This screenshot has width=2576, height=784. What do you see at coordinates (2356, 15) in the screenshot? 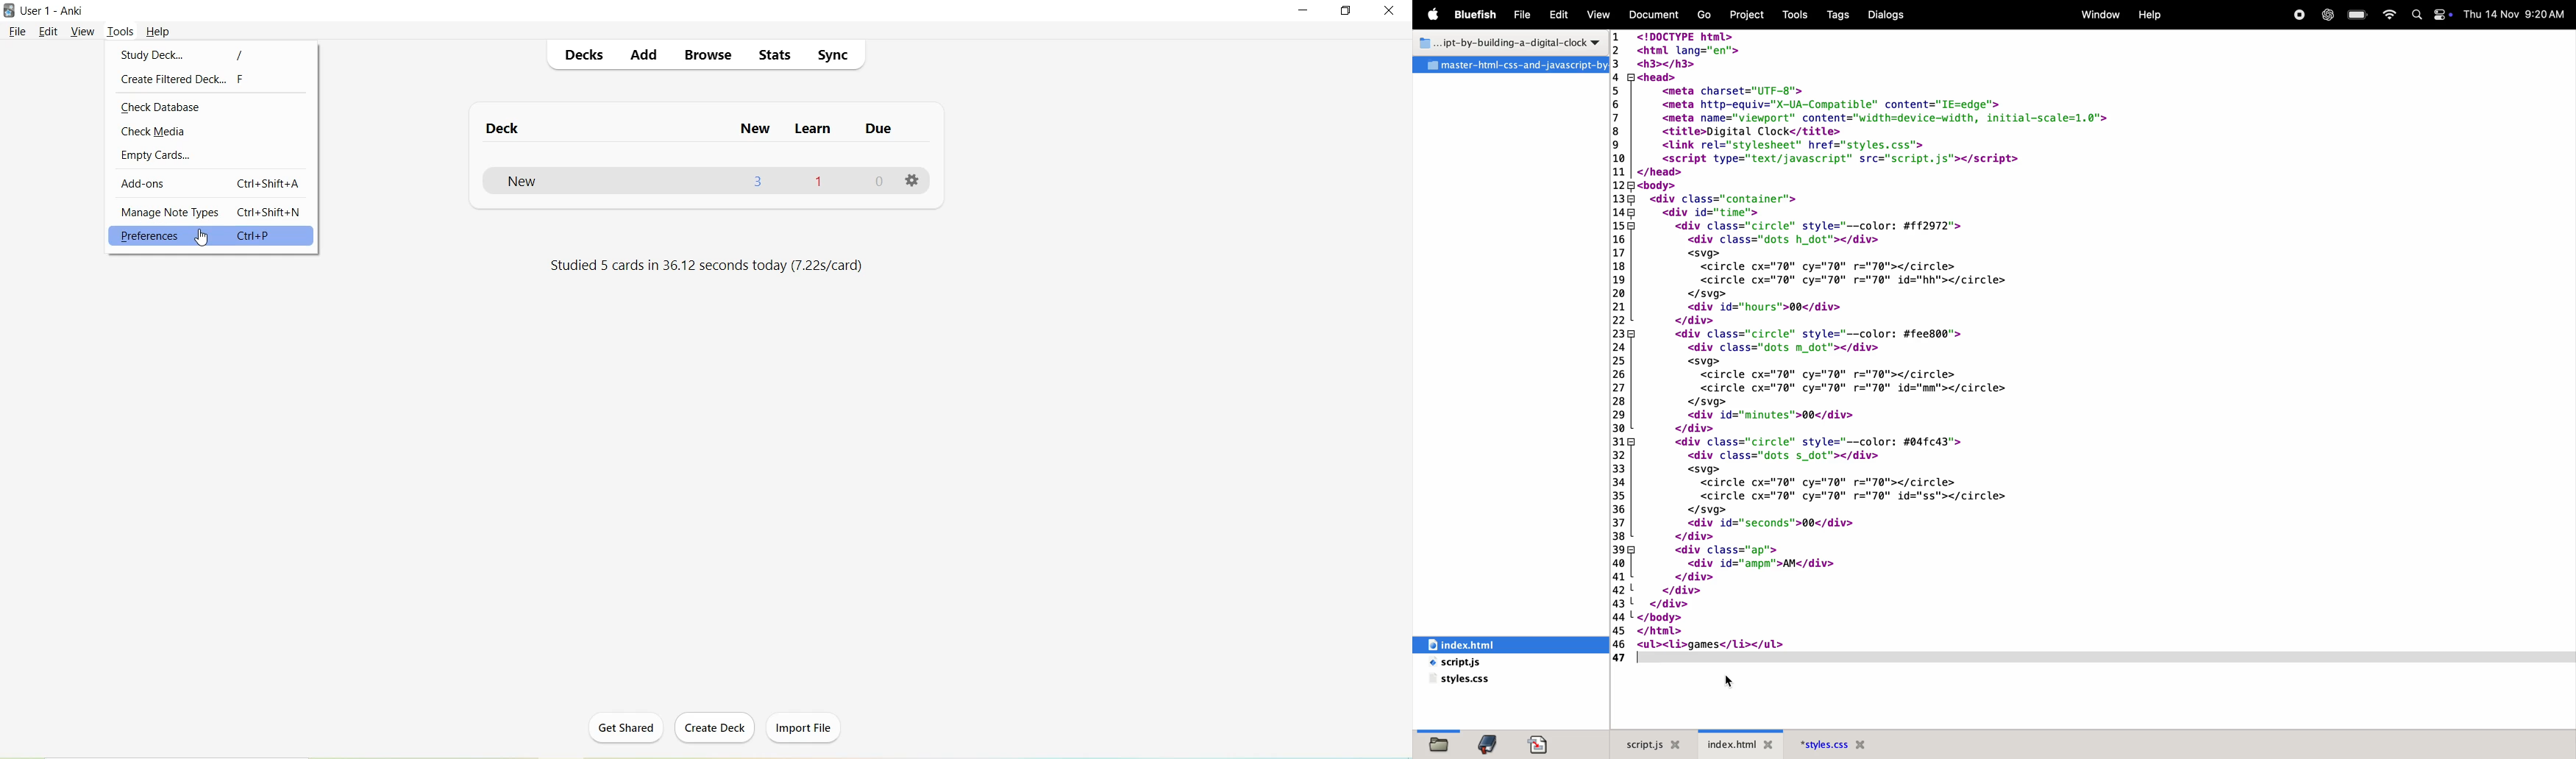
I see `battery` at bounding box center [2356, 15].